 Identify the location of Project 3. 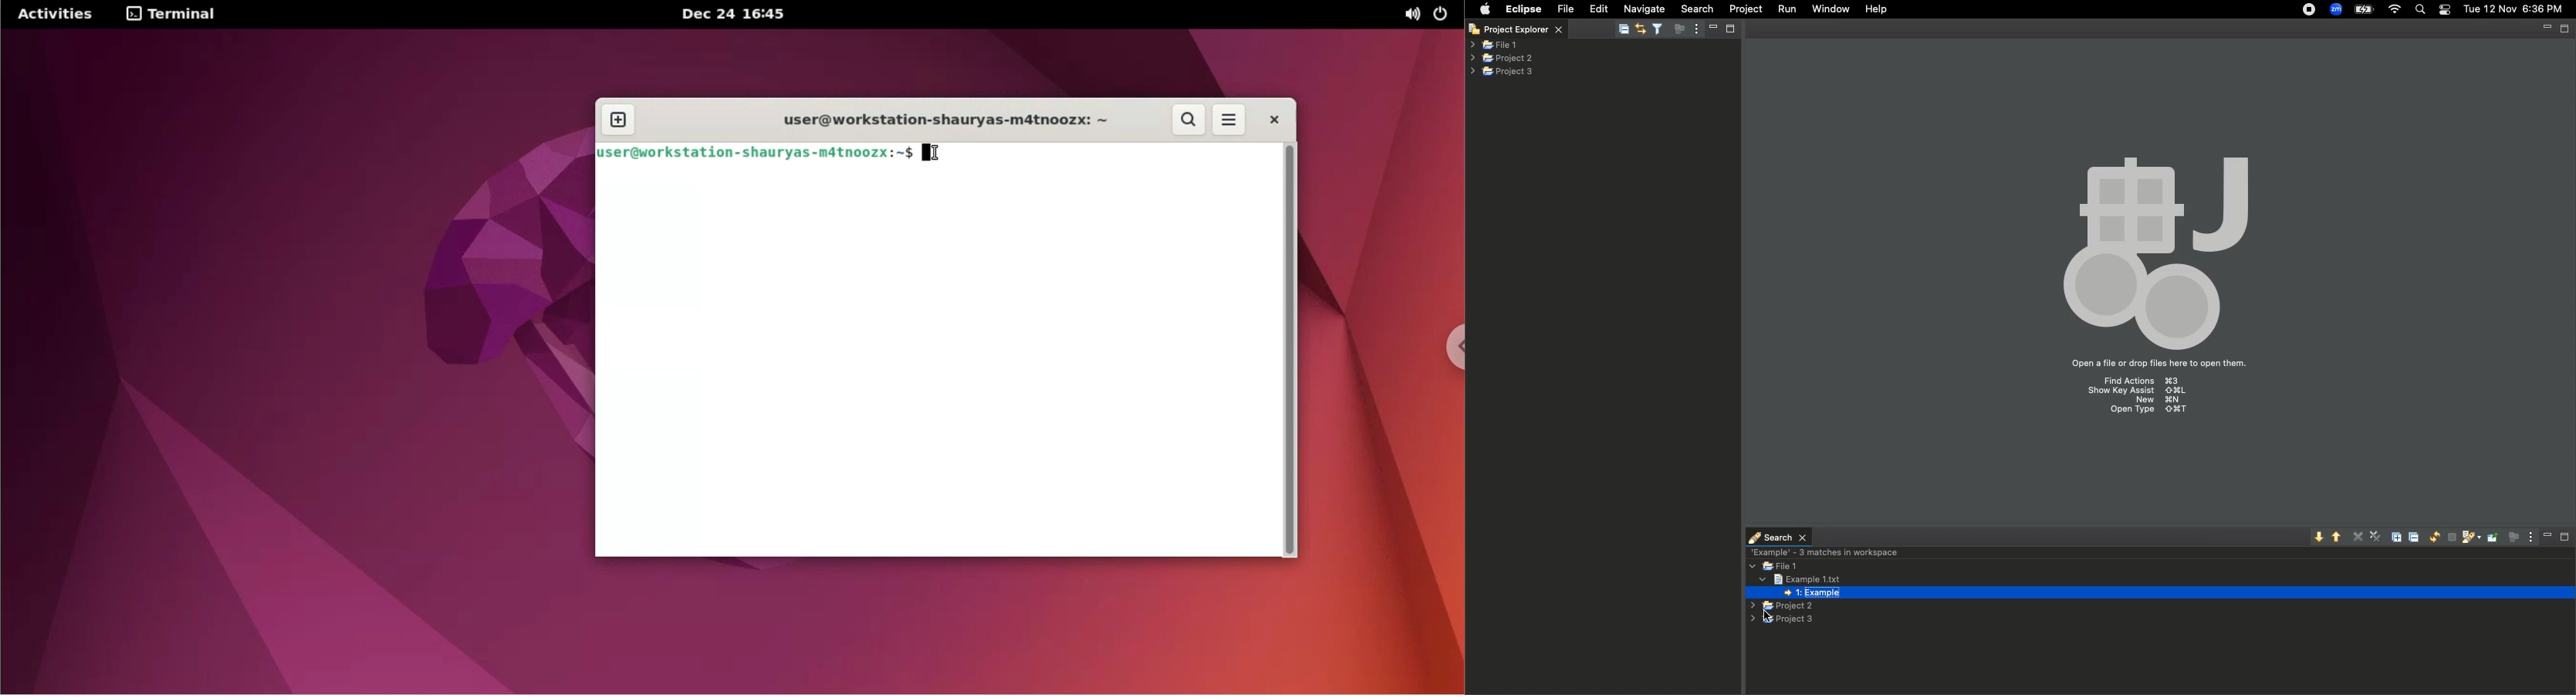
(1786, 620).